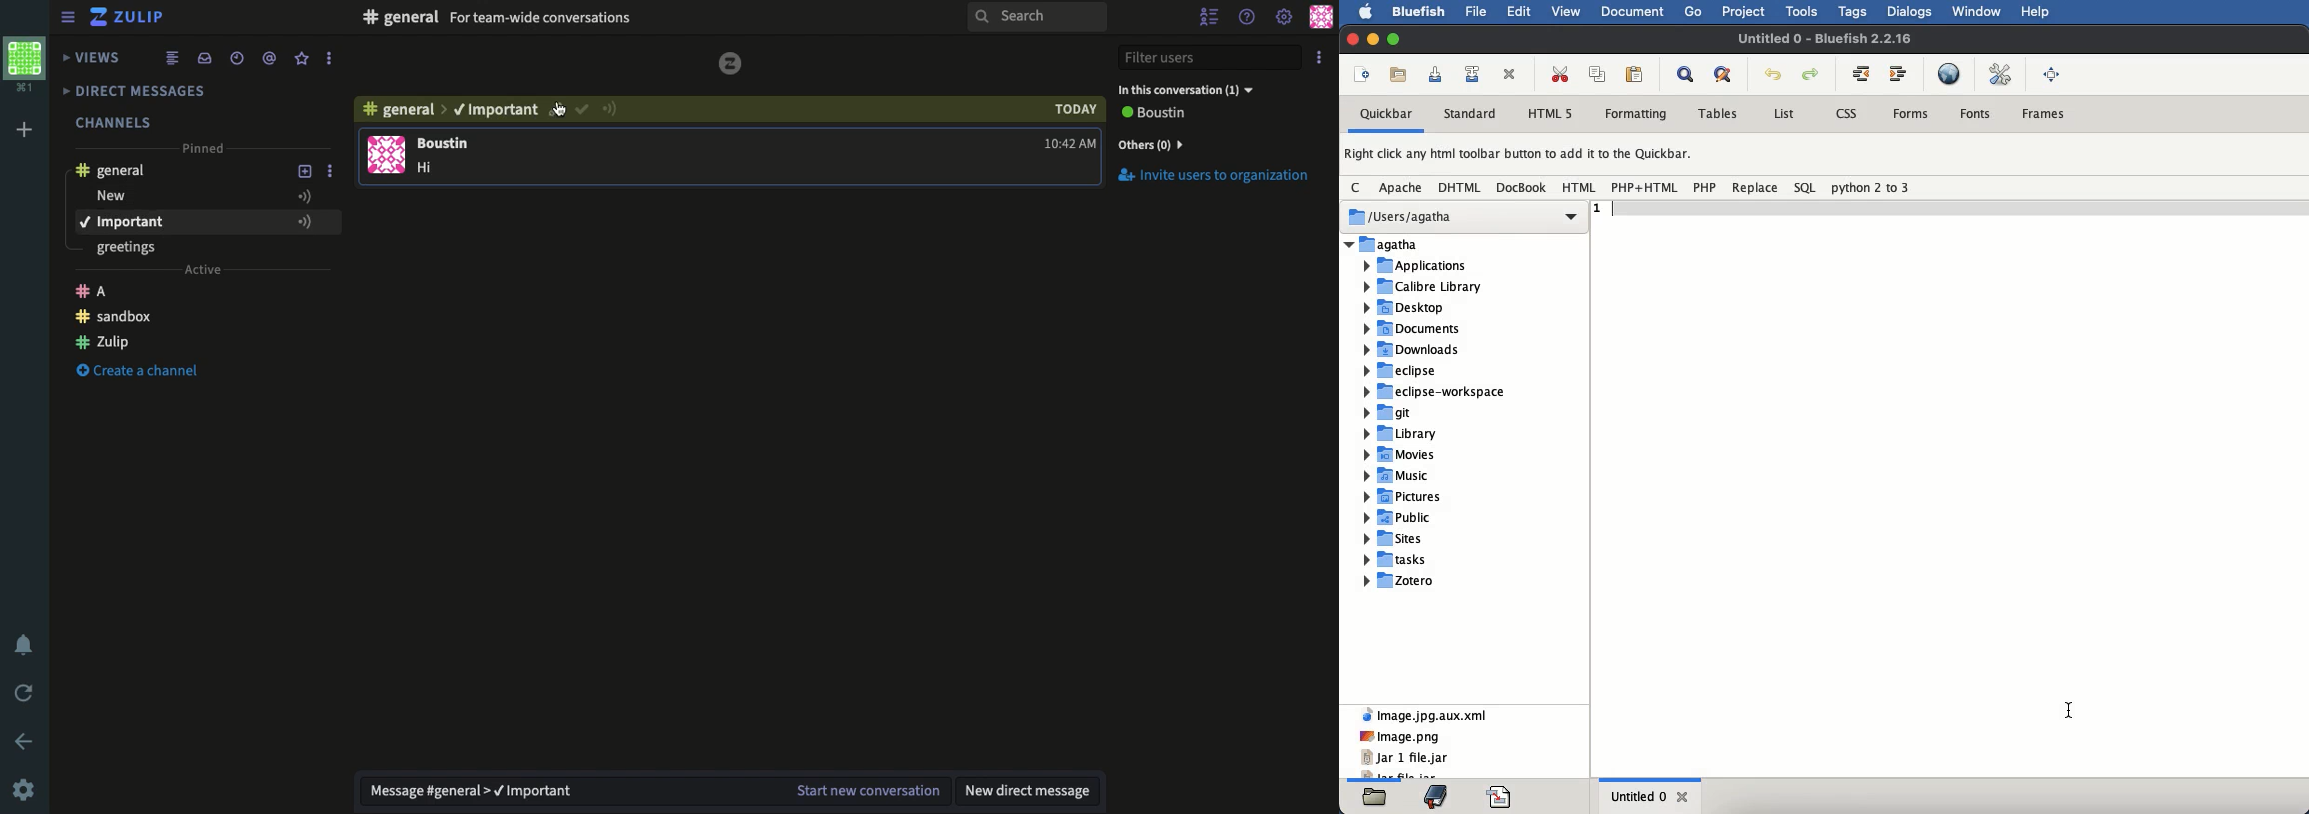 The height and width of the screenshot is (840, 2324). What do you see at coordinates (1401, 75) in the screenshot?
I see `open file` at bounding box center [1401, 75].